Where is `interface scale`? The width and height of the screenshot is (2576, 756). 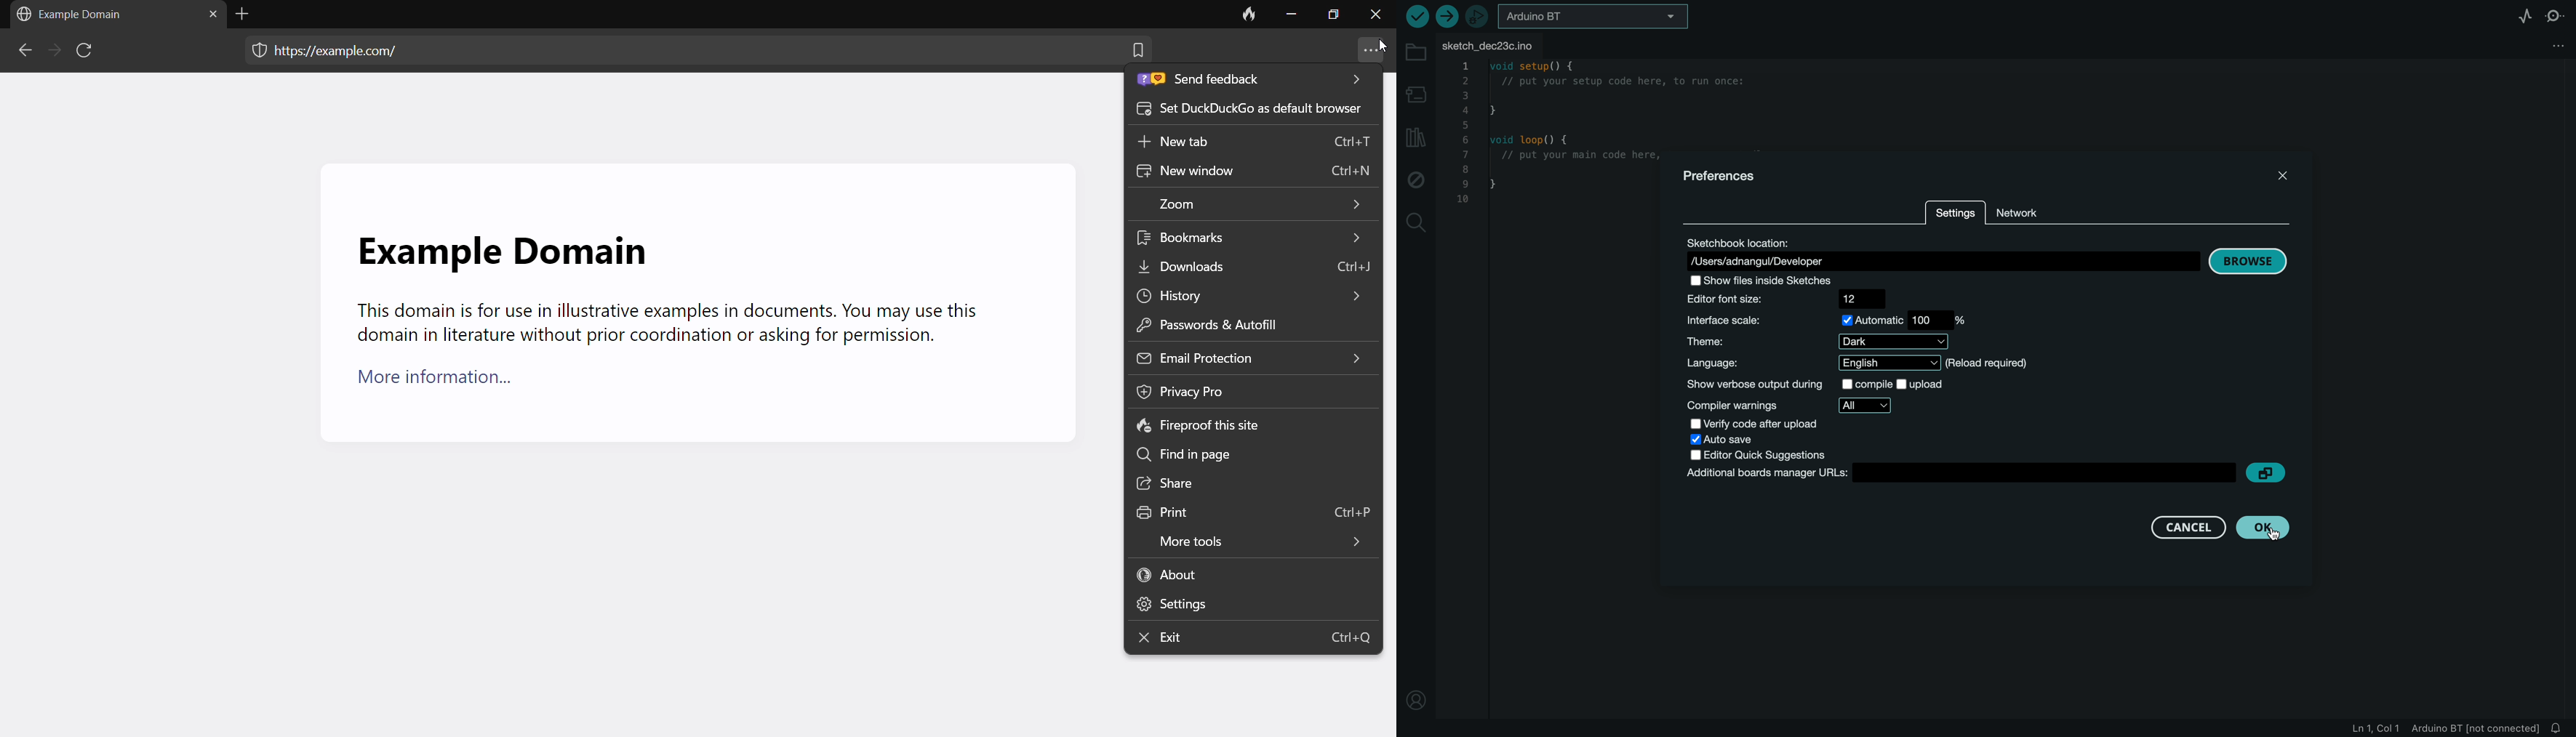
interface scale is located at coordinates (1817, 319).